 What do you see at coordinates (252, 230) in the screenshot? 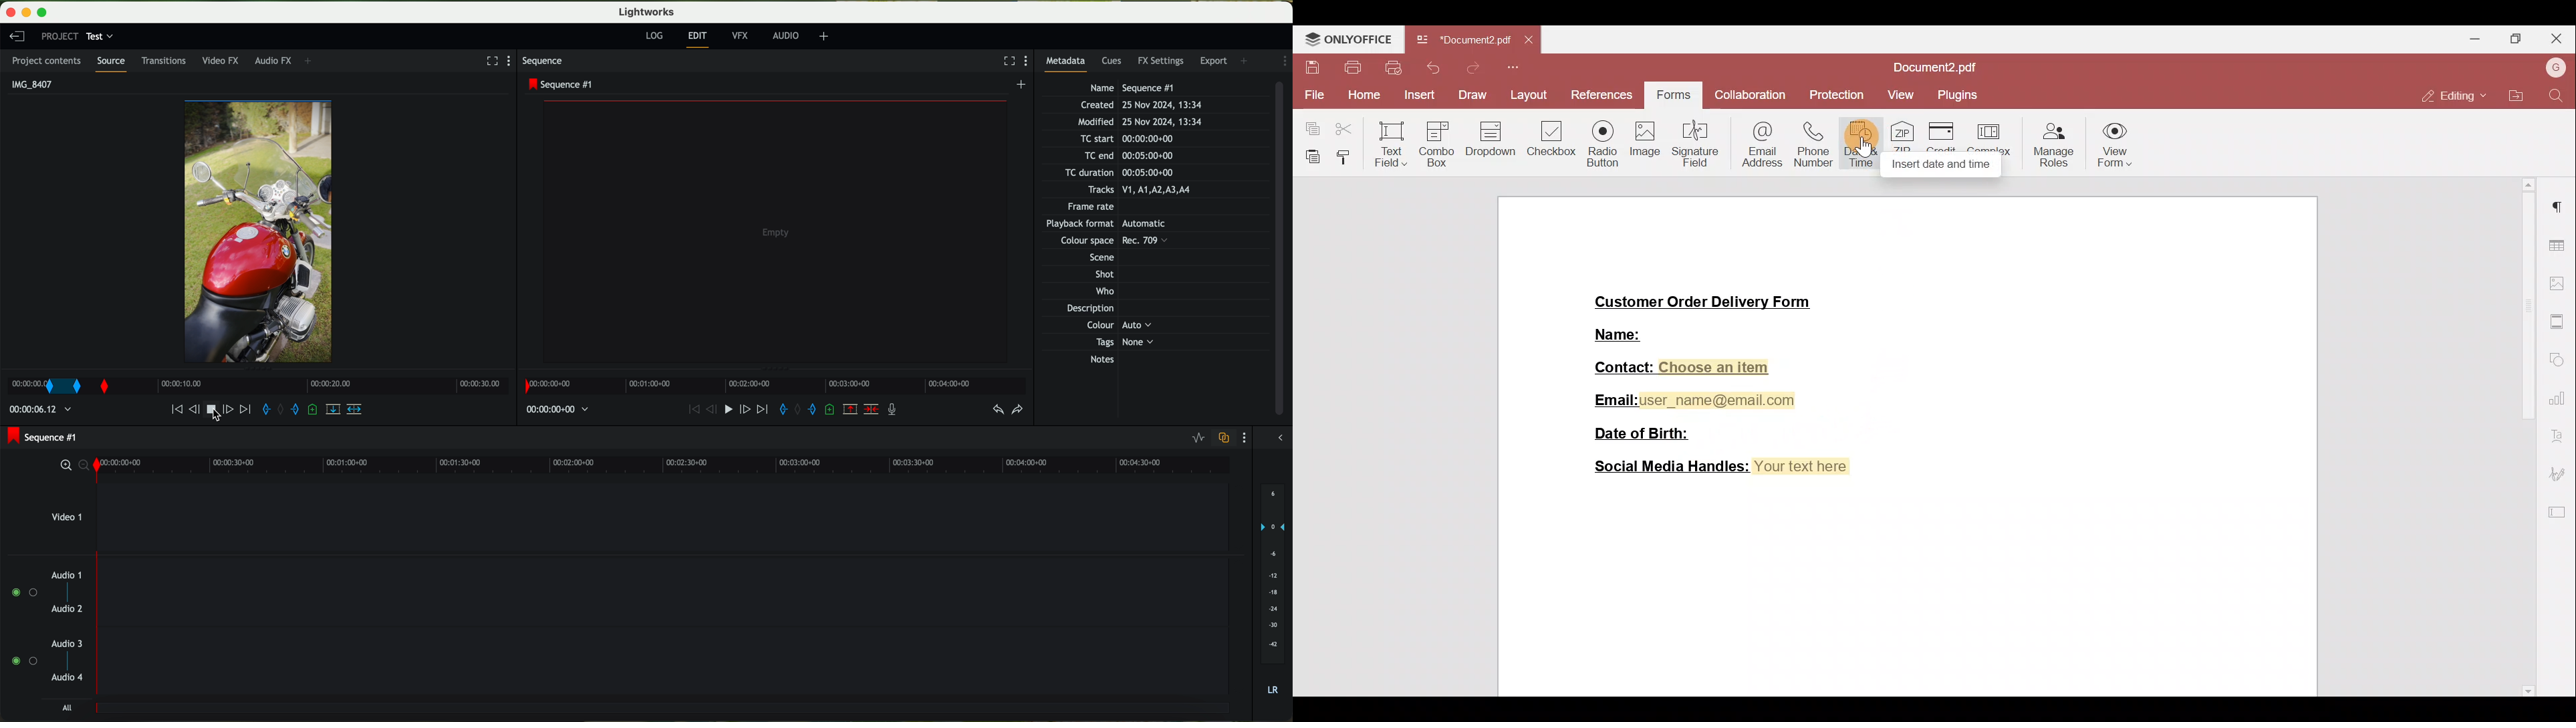
I see `video` at bounding box center [252, 230].